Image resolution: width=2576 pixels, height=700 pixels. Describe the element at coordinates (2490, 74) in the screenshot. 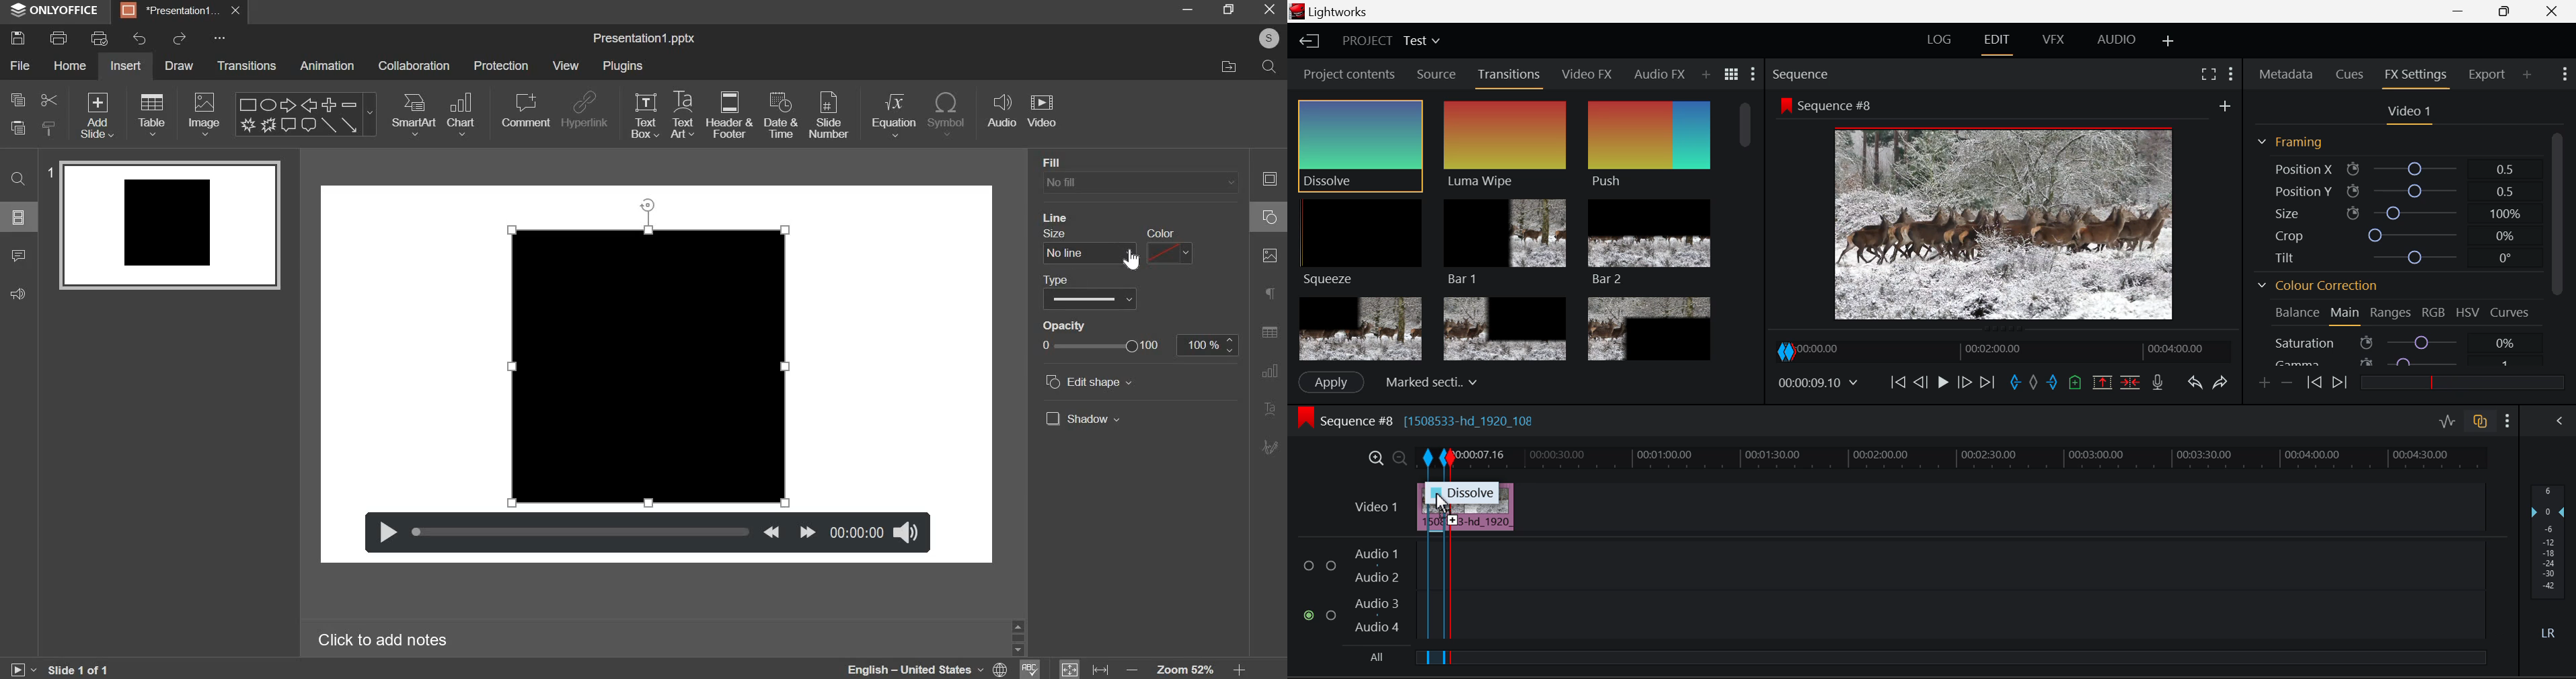

I see `Export` at that location.